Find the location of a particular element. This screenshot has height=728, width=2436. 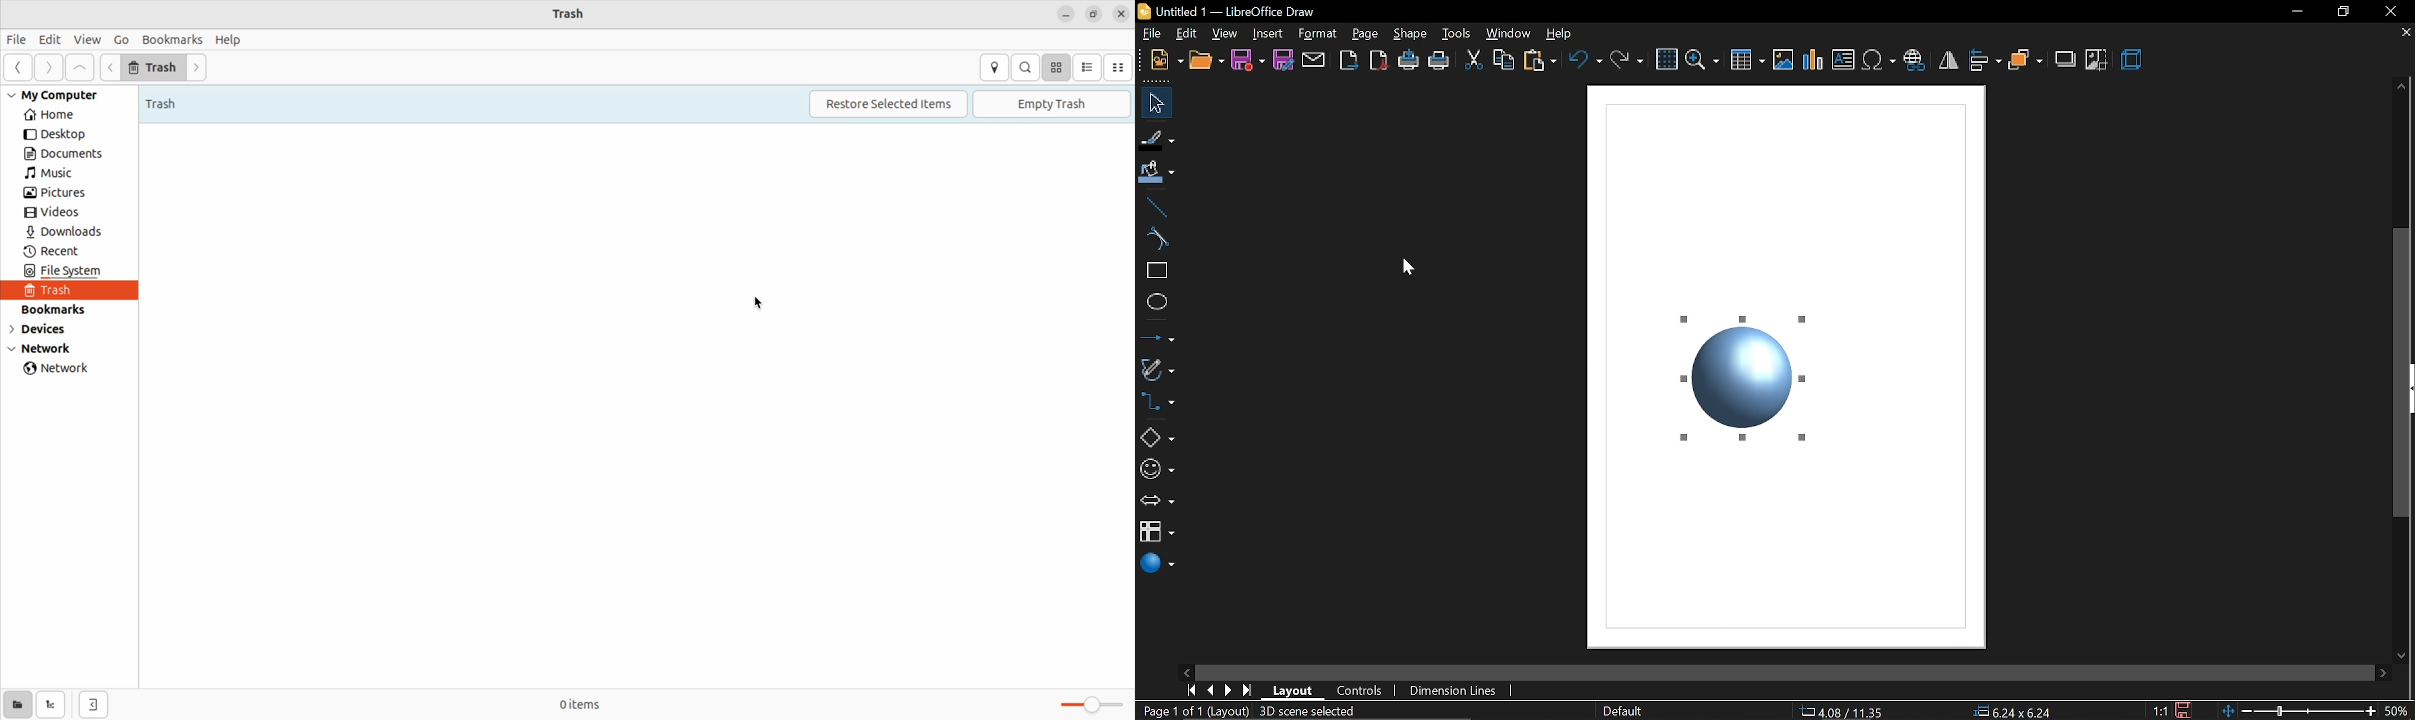

print directly is located at coordinates (1409, 62).